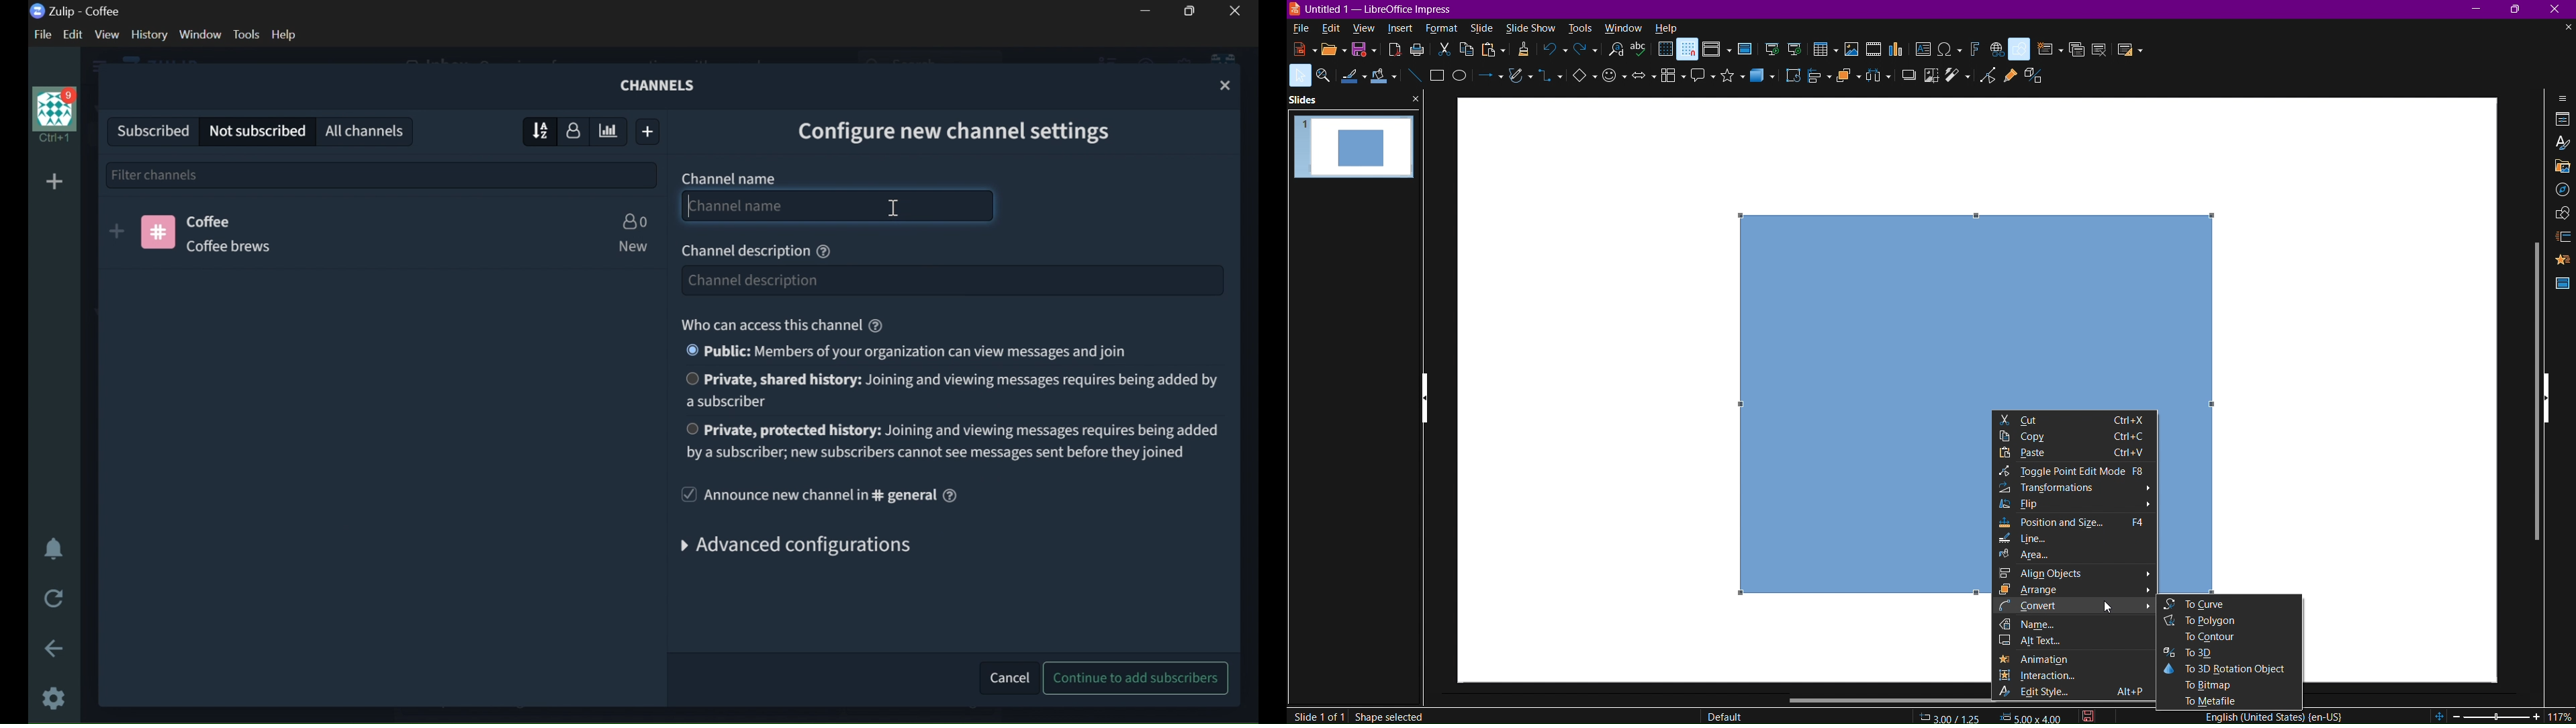  Describe the element at coordinates (1667, 28) in the screenshot. I see `Help` at that location.